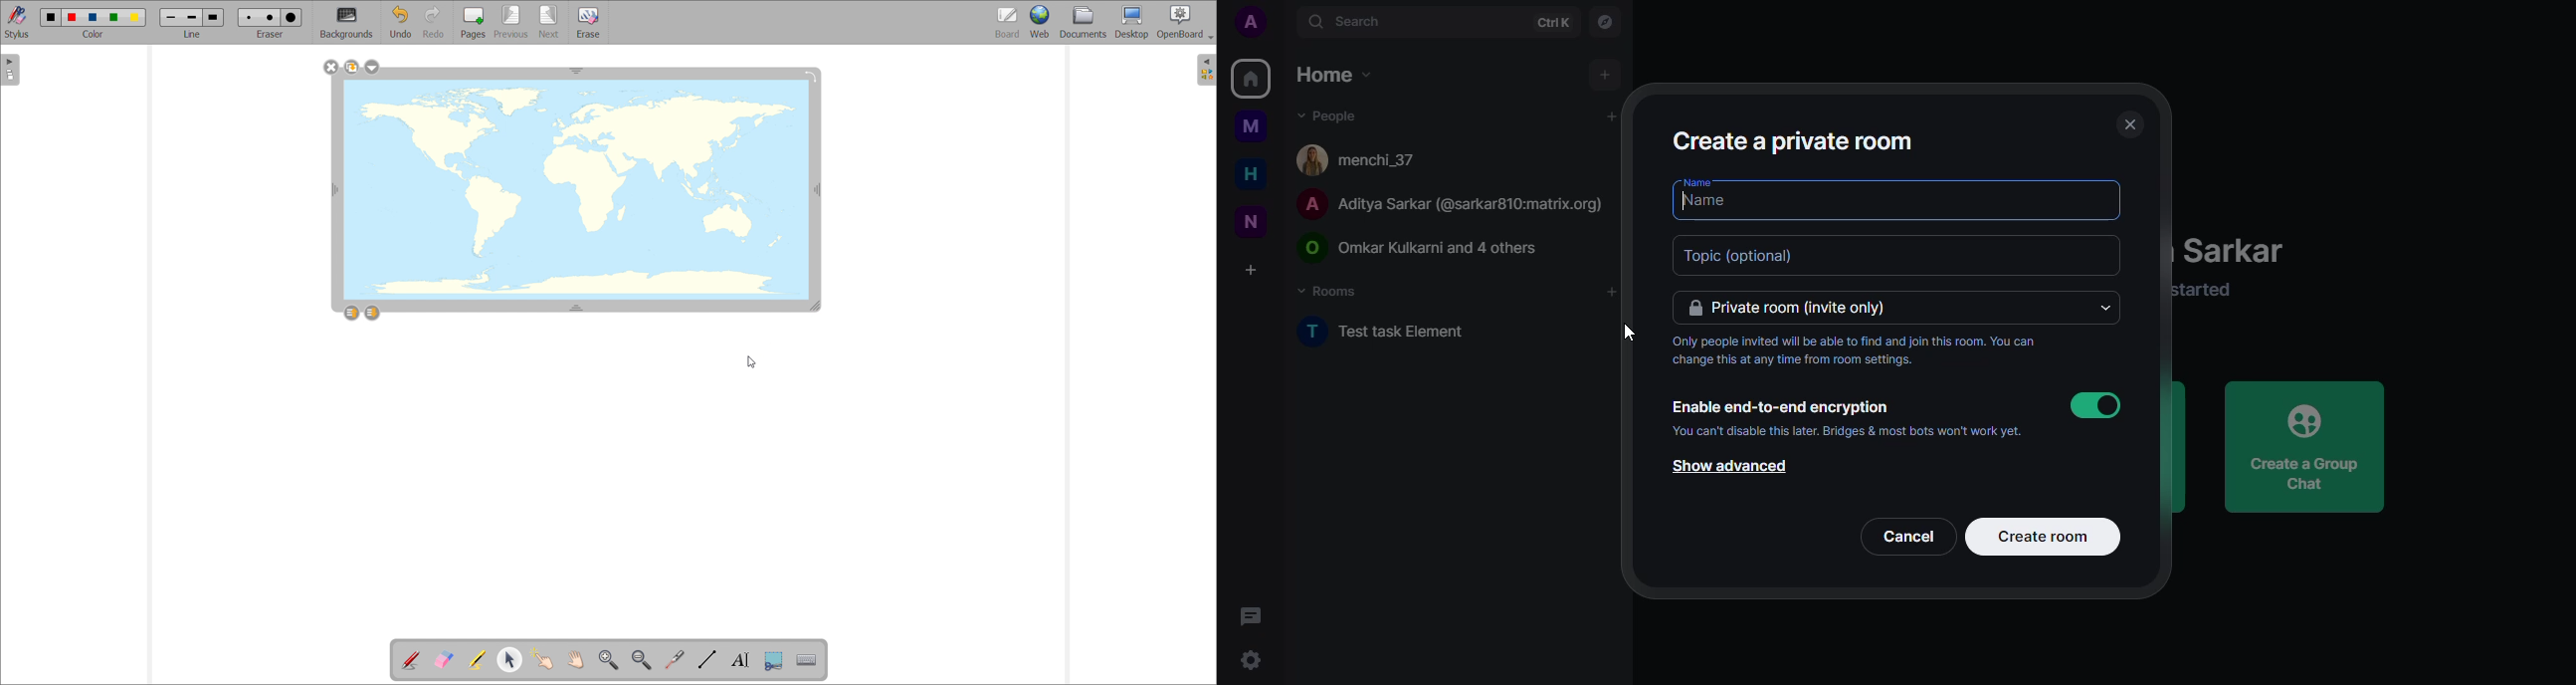 The height and width of the screenshot is (700, 2576). Describe the element at coordinates (214, 17) in the screenshot. I see `large` at that location.